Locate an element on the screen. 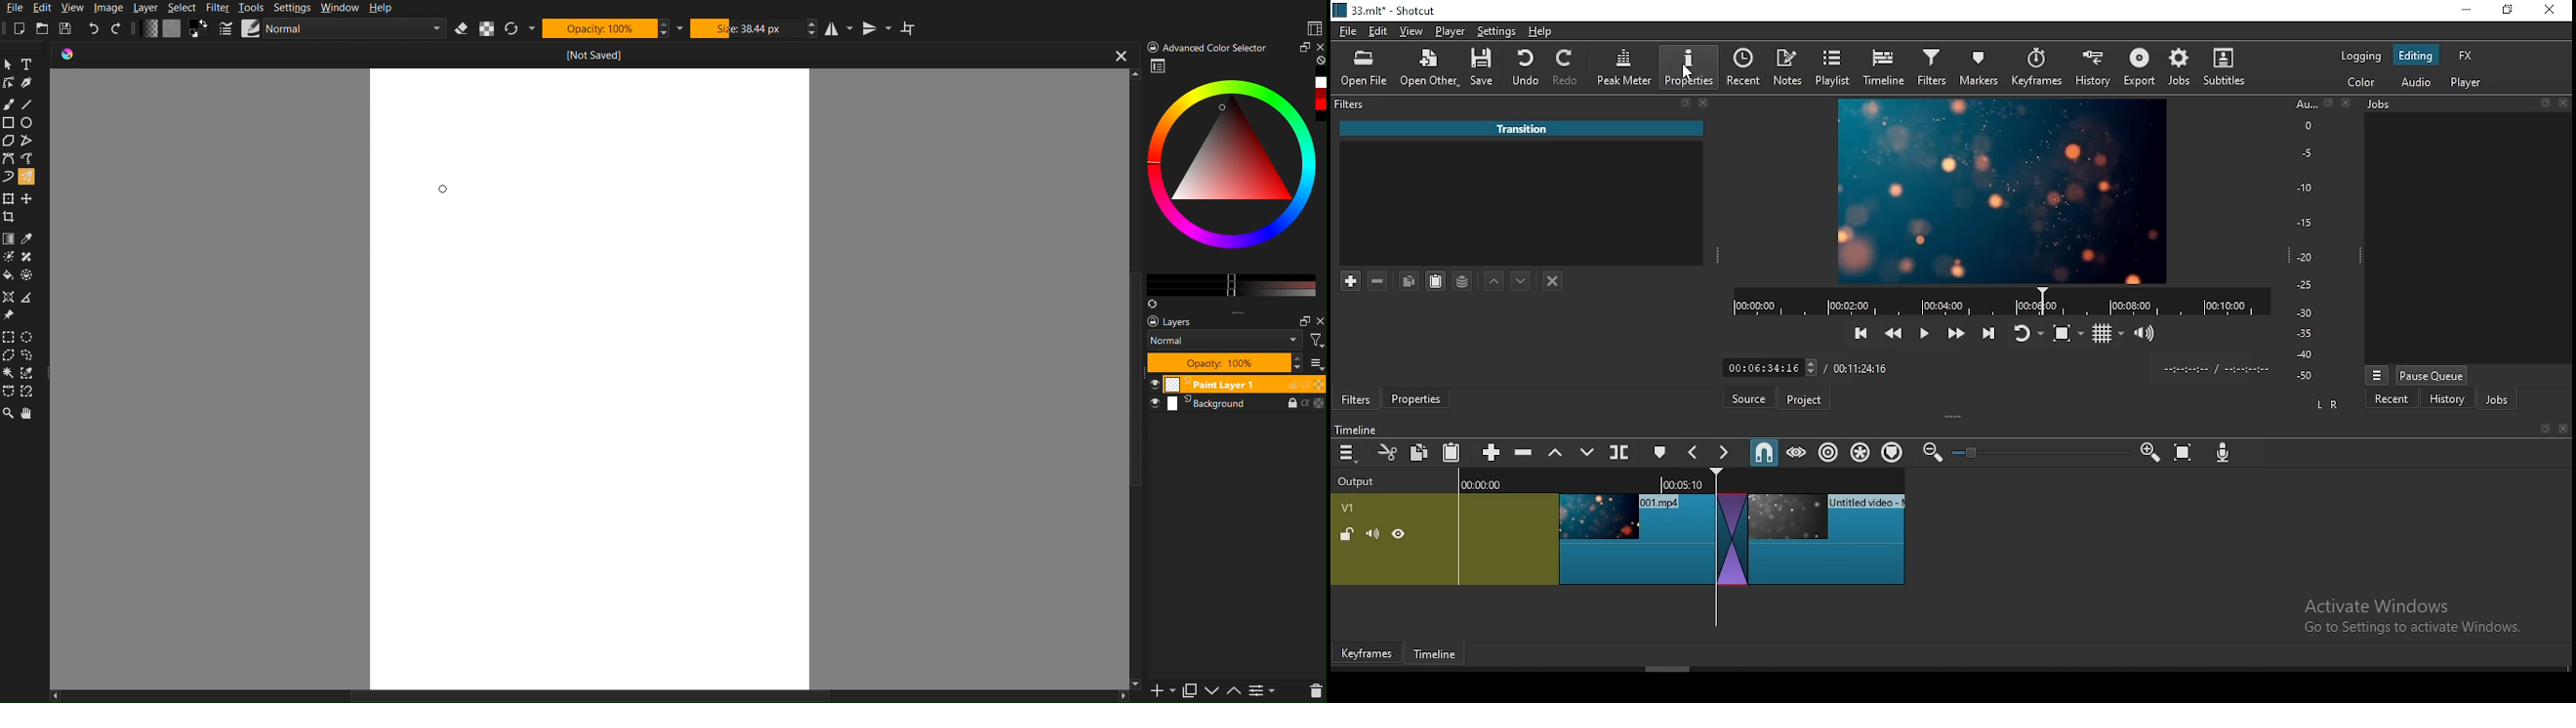  Gradient is located at coordinates (9, 237).